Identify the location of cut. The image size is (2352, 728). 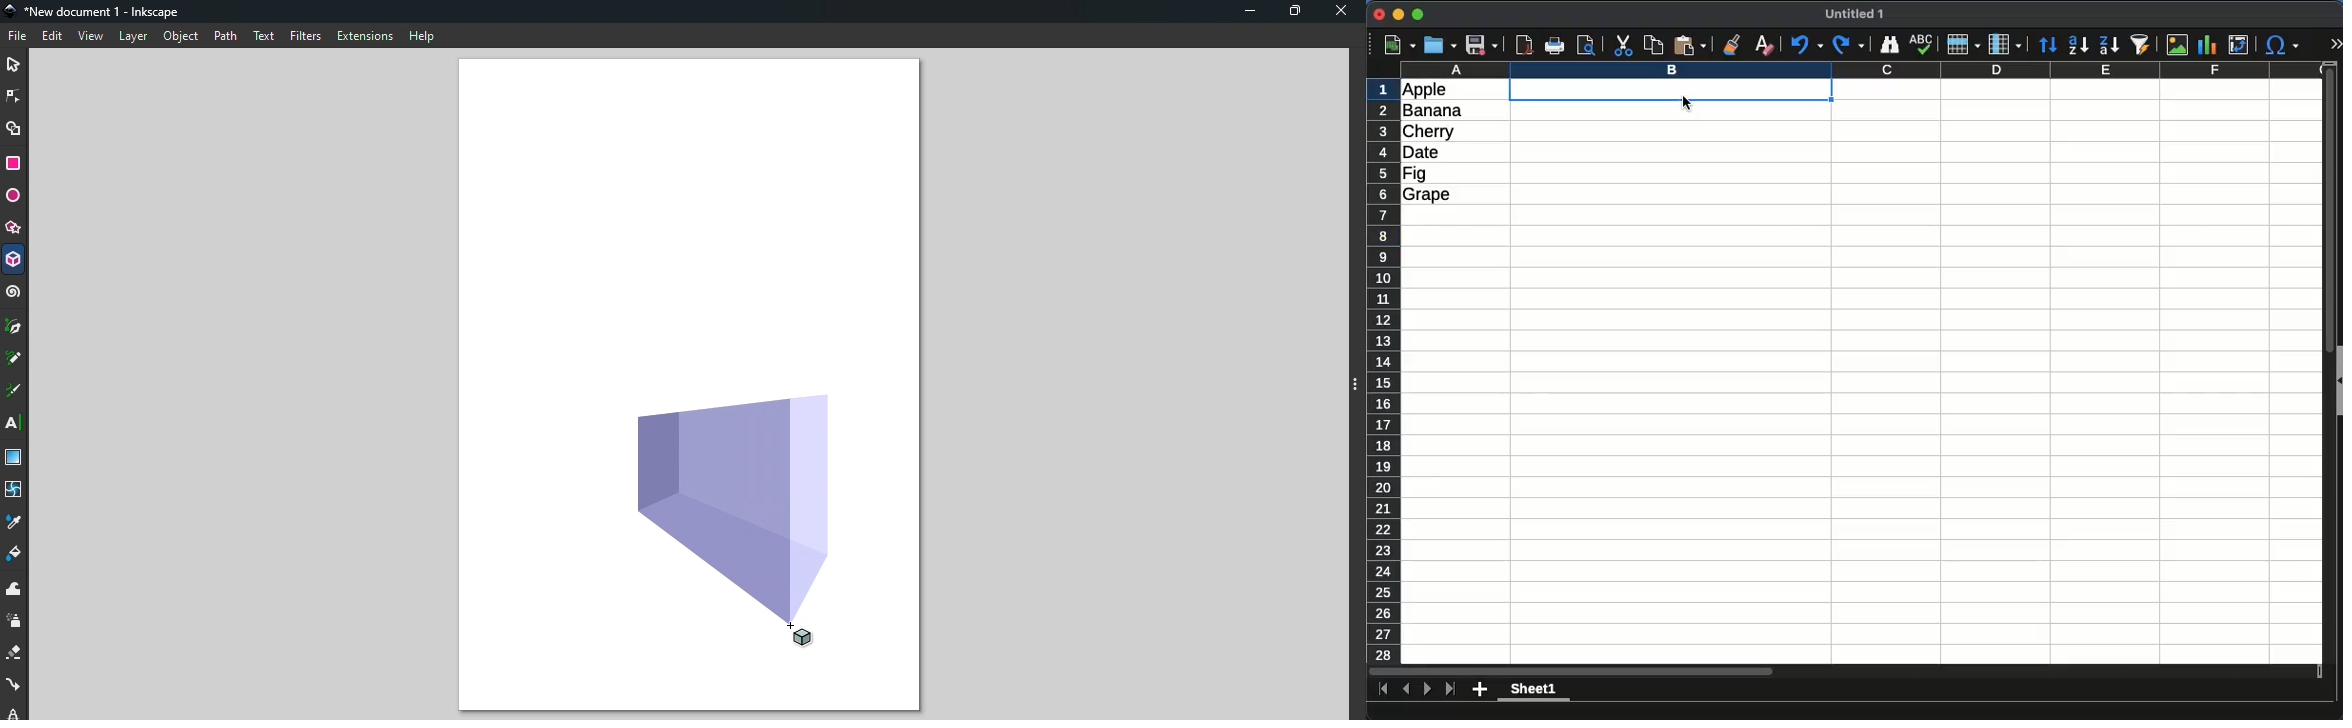
(1622, 46).